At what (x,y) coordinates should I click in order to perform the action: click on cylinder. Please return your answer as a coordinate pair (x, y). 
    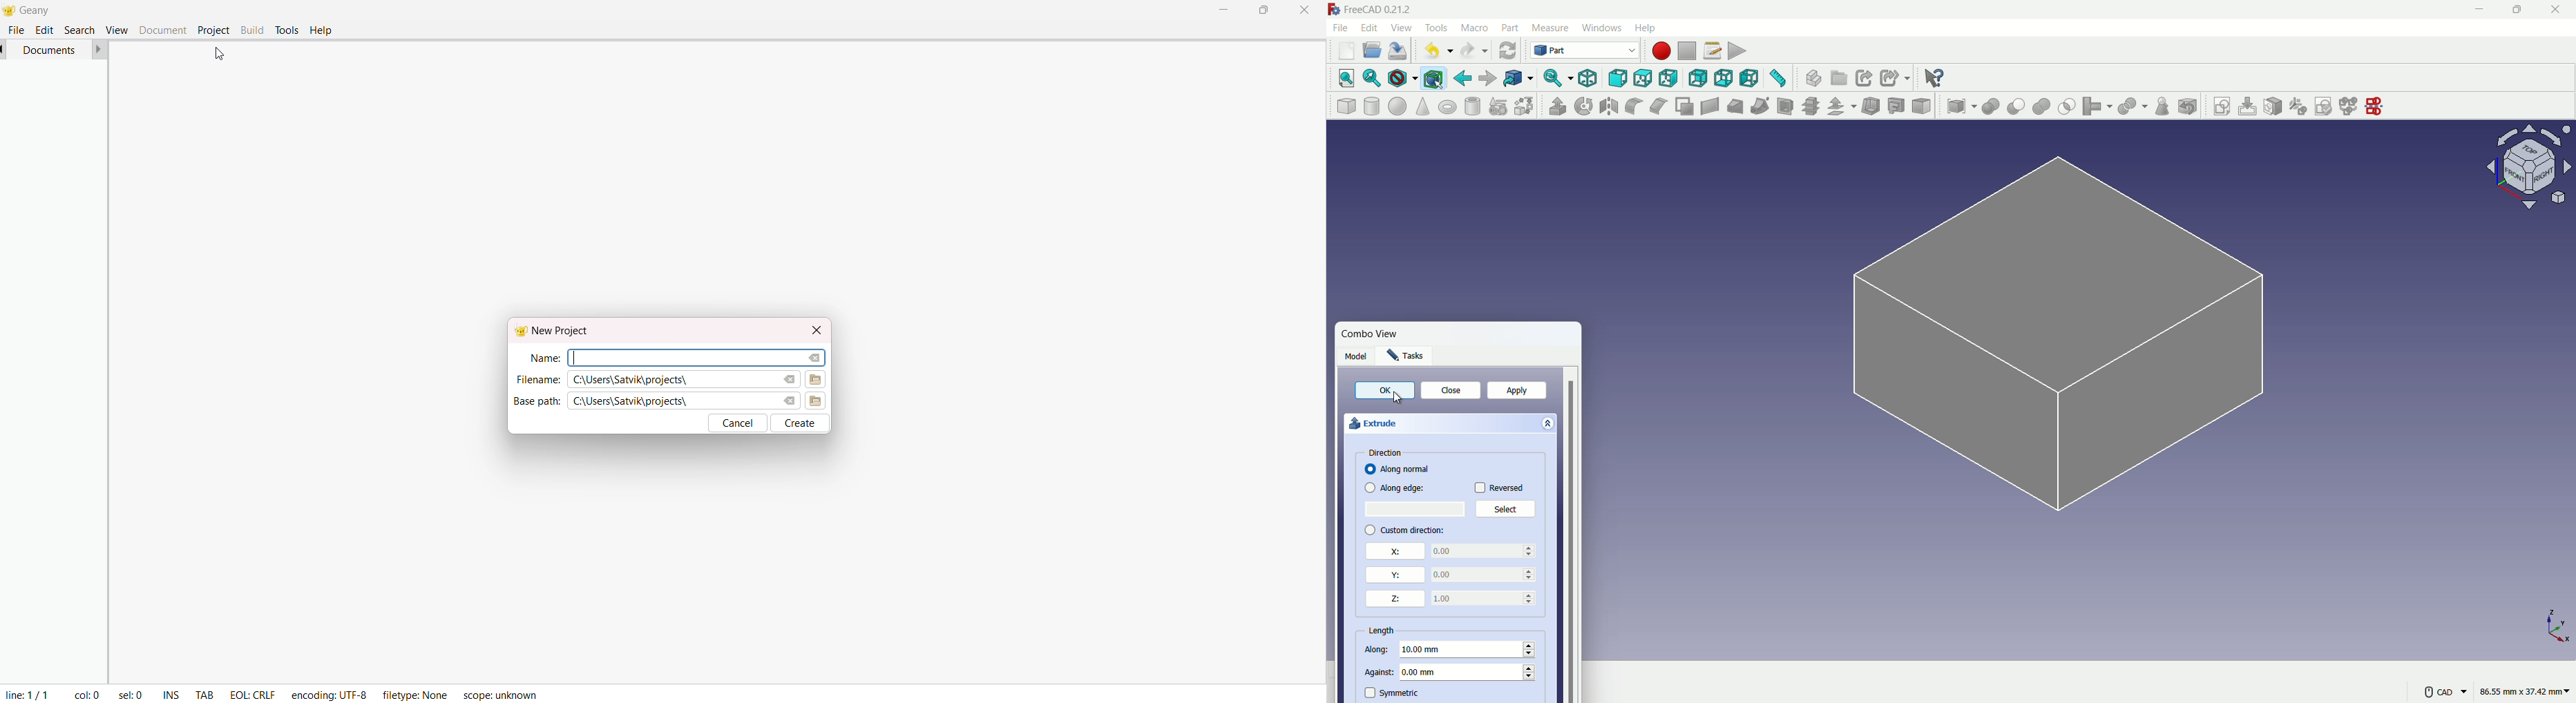
    Looking at the image, I should click on (1372, 106).